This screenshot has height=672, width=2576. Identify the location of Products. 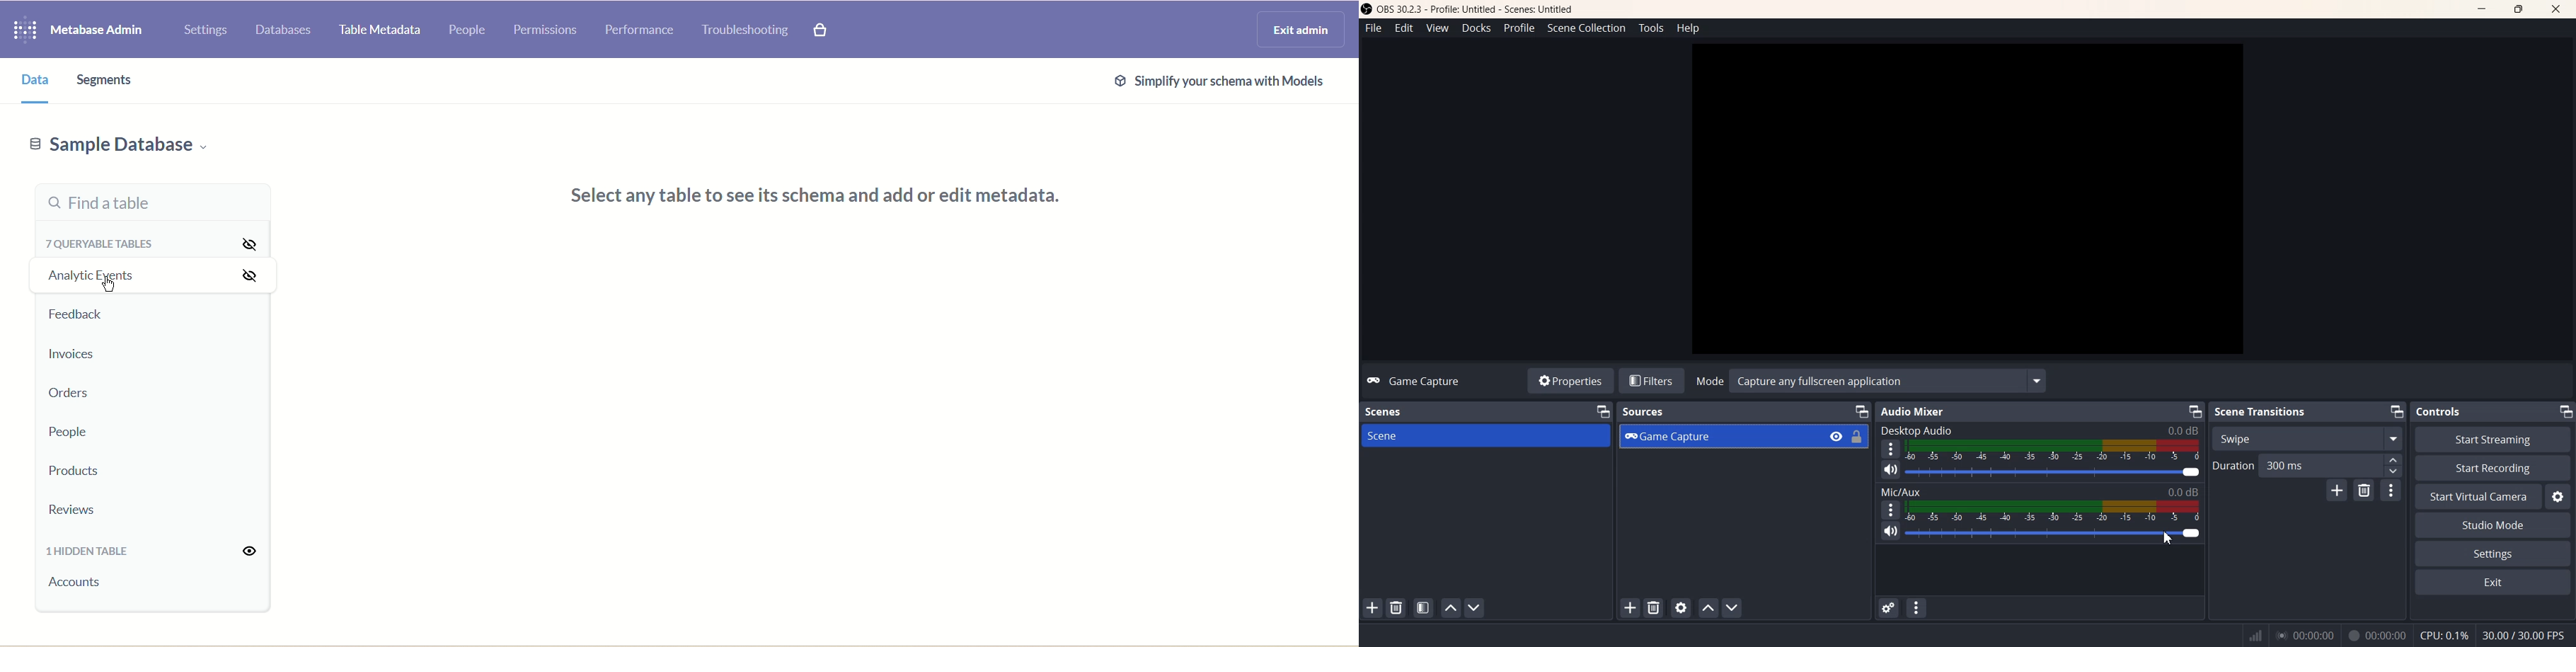
(91, 471).